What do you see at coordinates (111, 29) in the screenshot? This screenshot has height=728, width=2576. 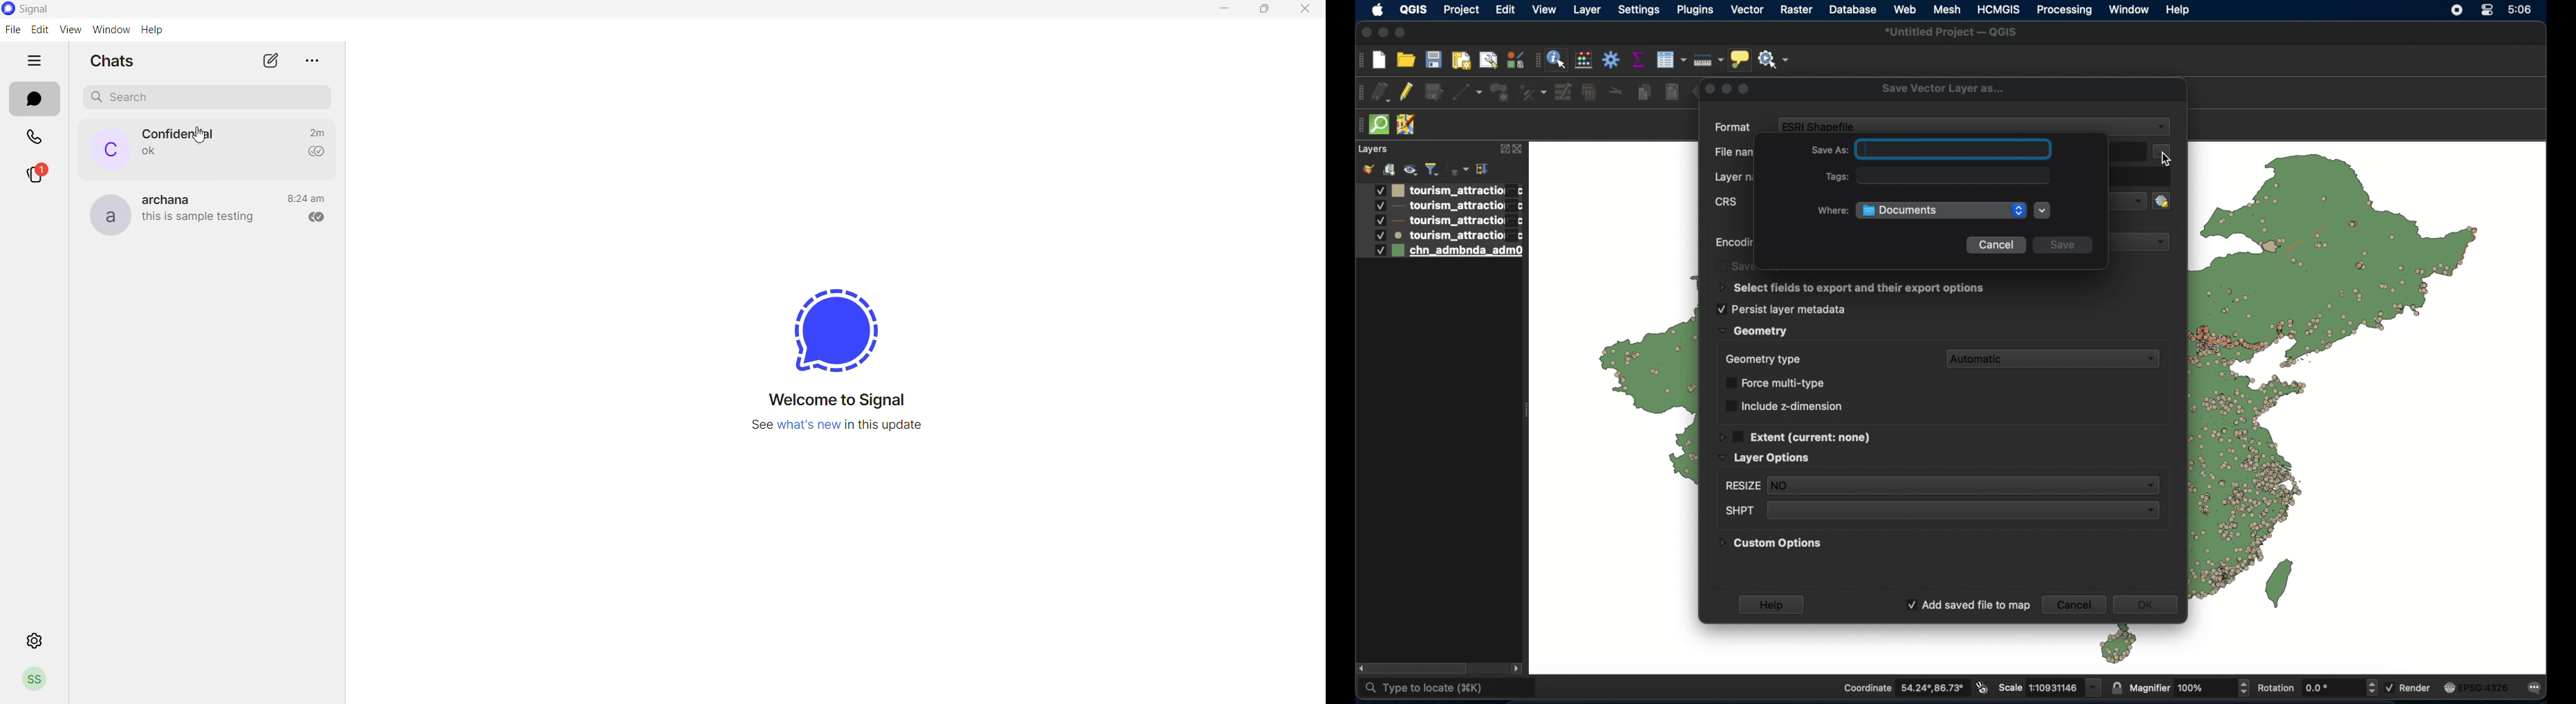 I see `window` at bounding box center [111, 29].